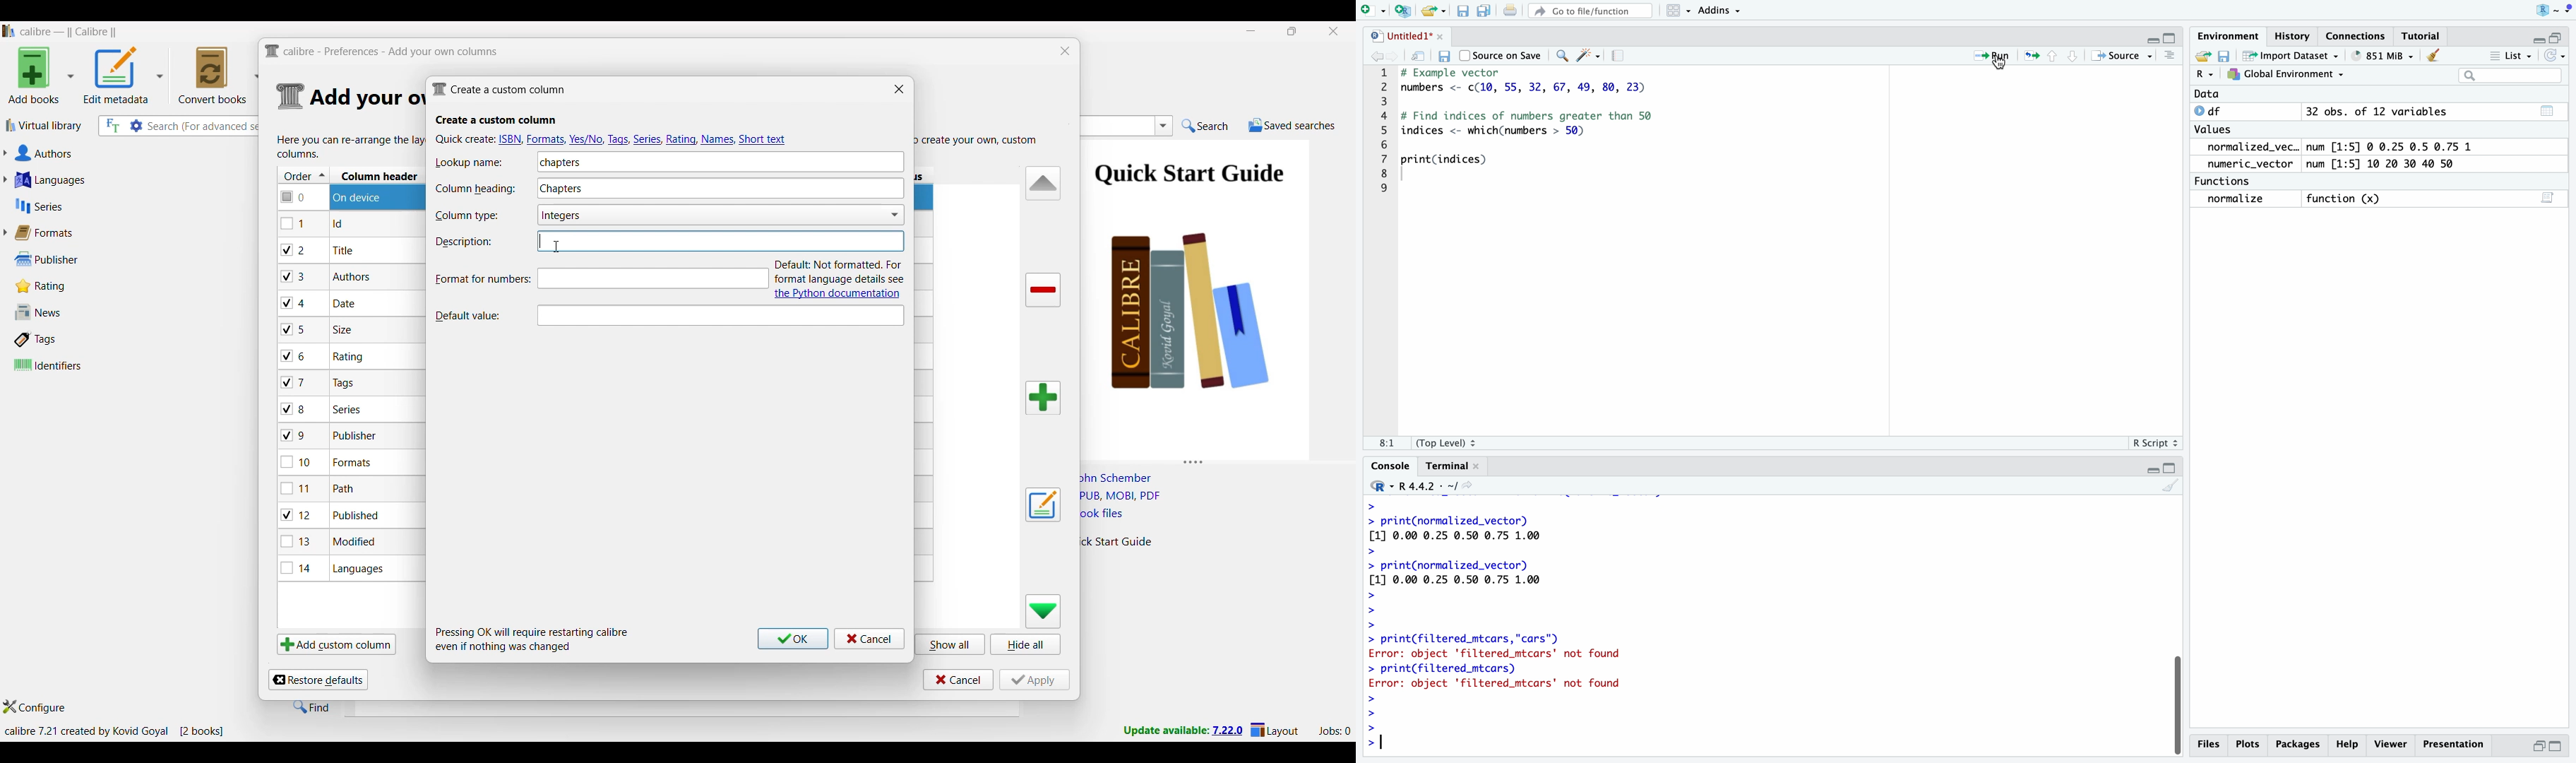 This screenshot has width=2576, height=784. What do you see at coordinates (1451, 467) in the screenshot?
I see `Terminal` at bounding box center [1451, 467].